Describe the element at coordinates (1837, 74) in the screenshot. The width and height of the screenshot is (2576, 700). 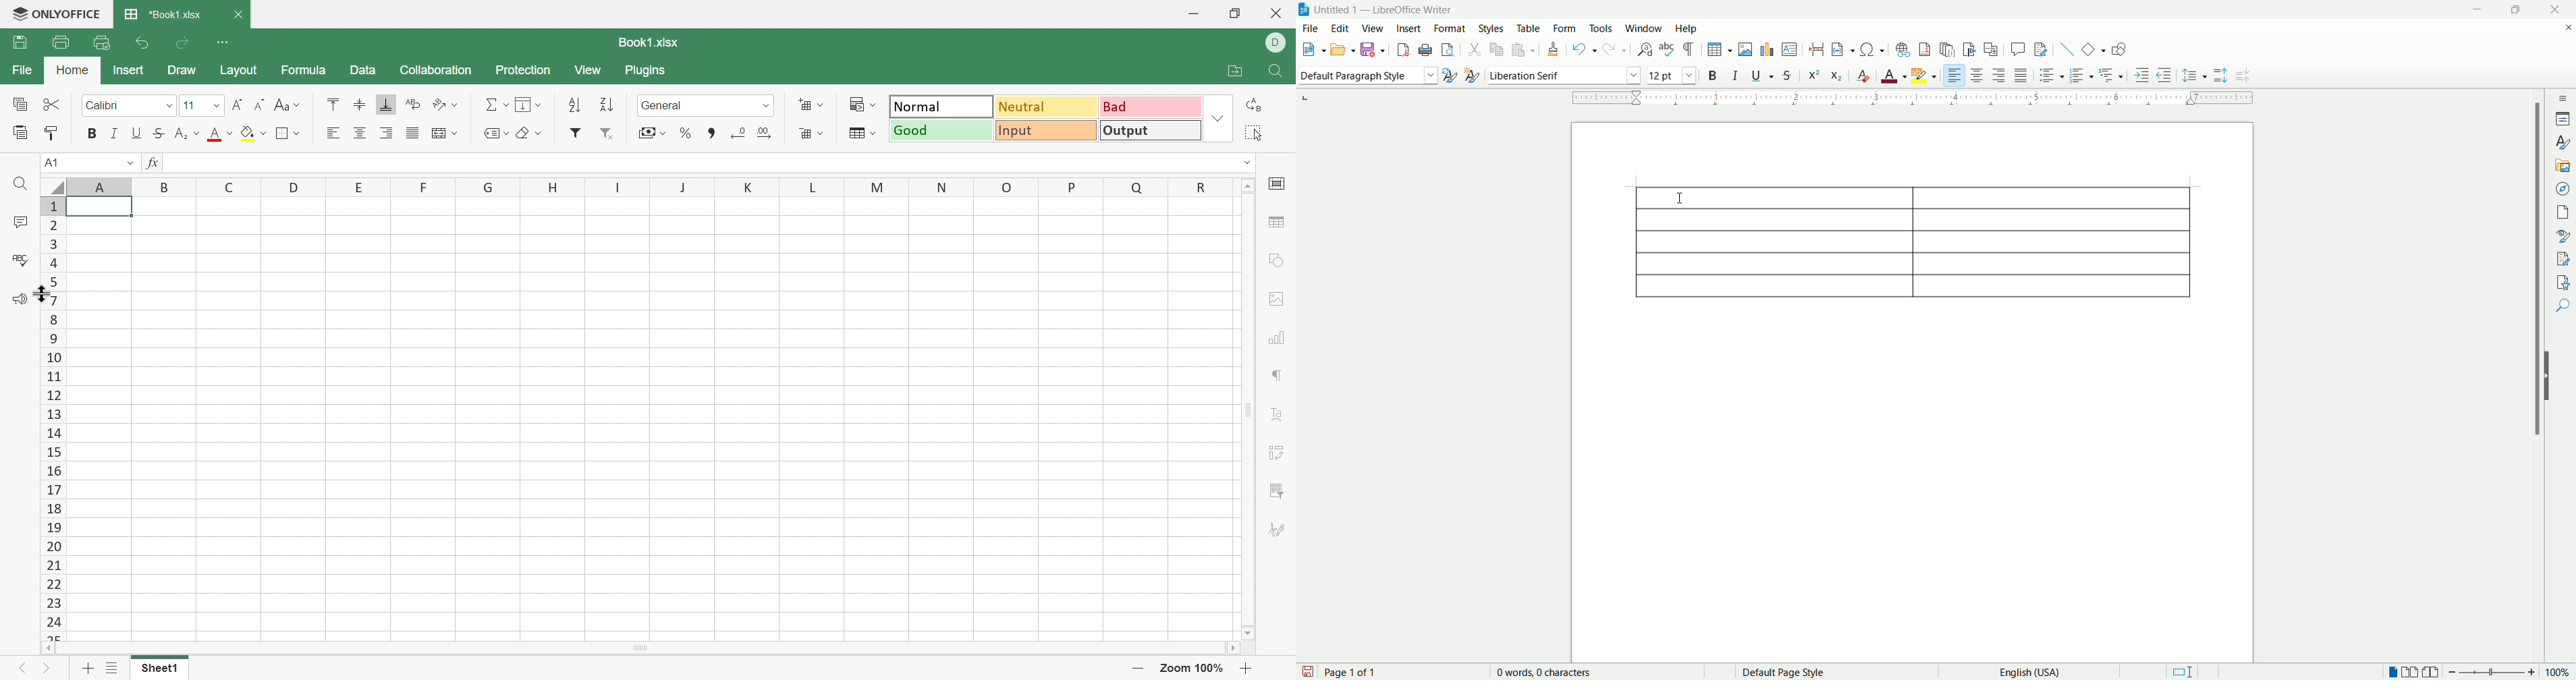
I see `subscript` at that location.